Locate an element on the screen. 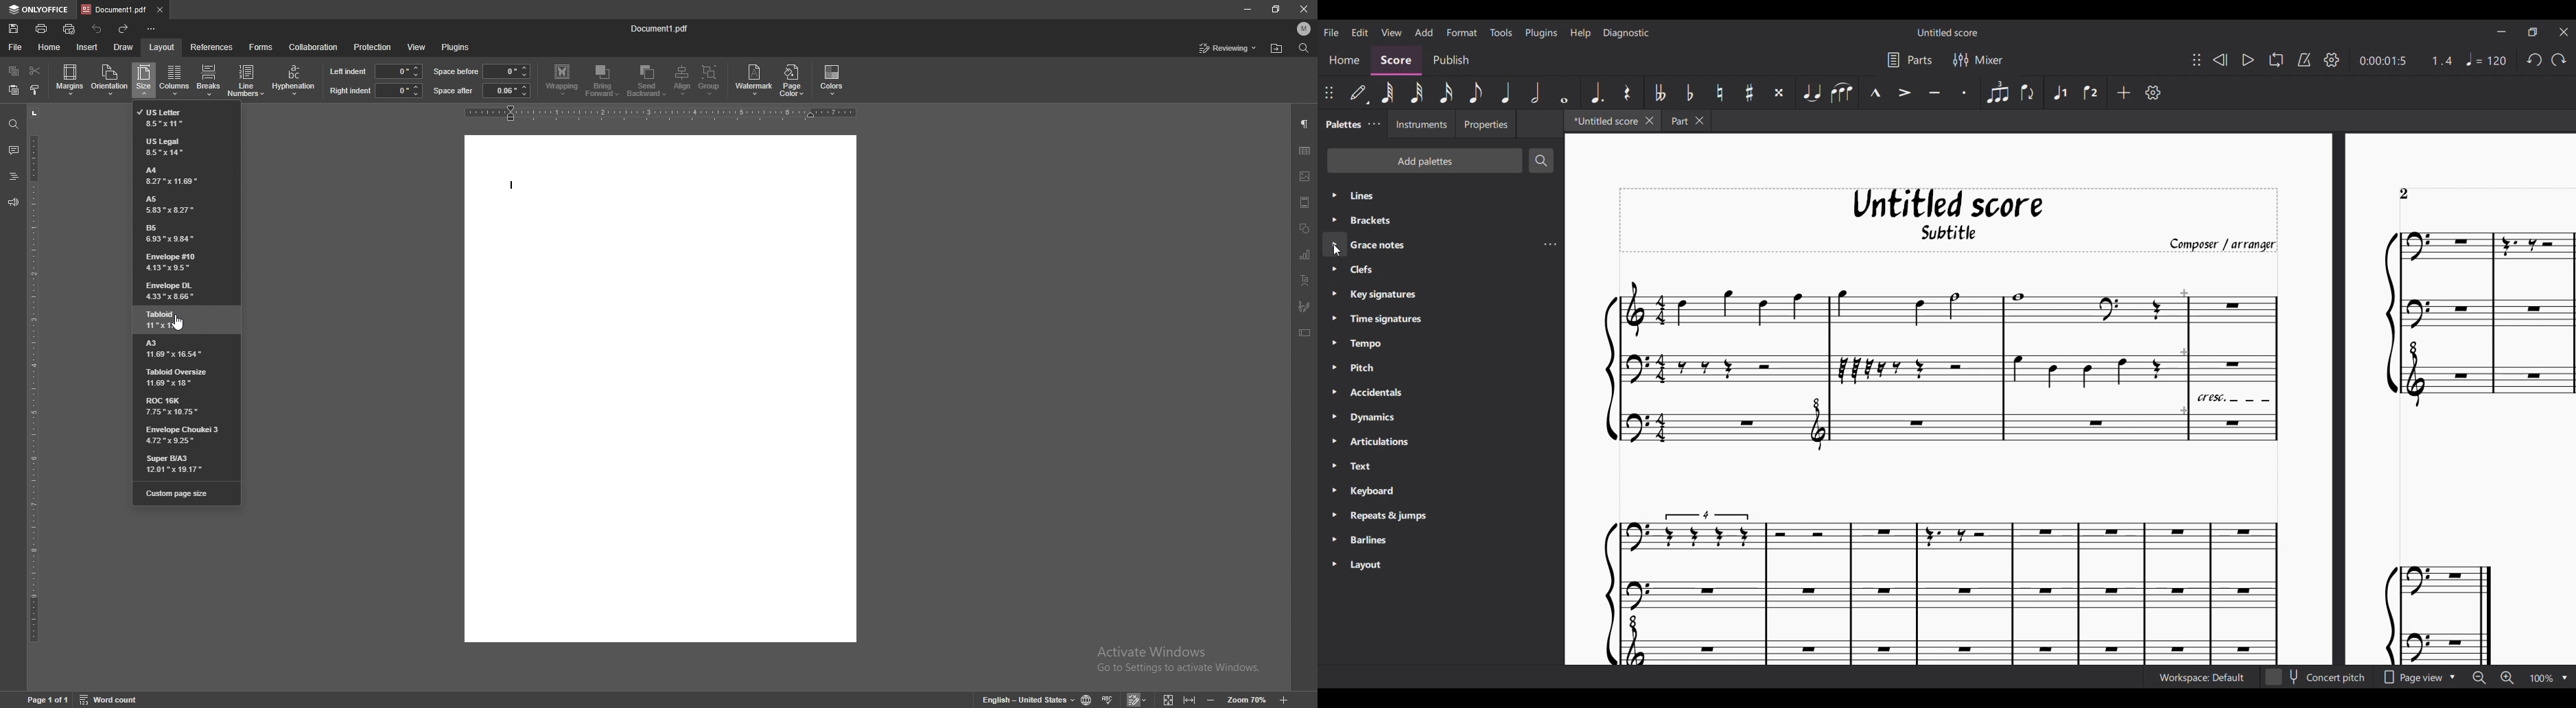 The height and width of the screenshot is (728, 2576). Format menu is located at coordinates (1462, 32).